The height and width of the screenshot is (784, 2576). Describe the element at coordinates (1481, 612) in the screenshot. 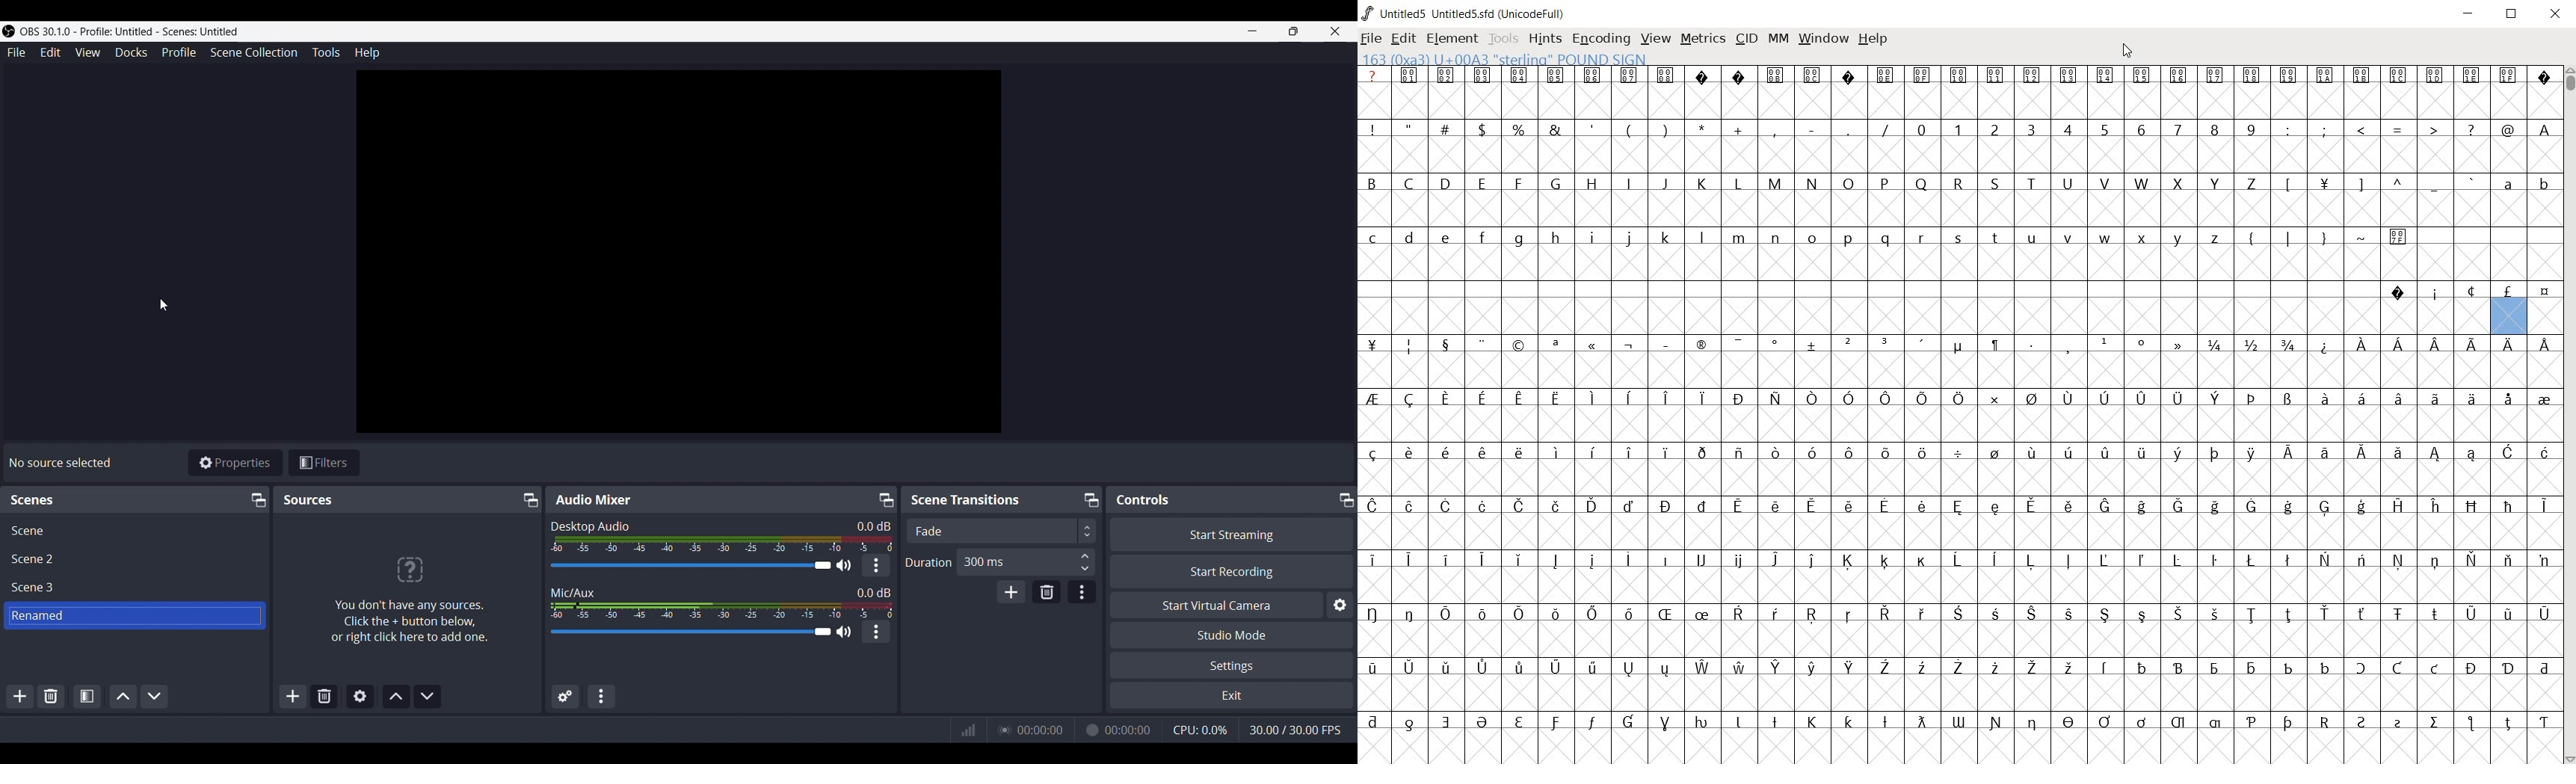

I see `Symbol` at that location.